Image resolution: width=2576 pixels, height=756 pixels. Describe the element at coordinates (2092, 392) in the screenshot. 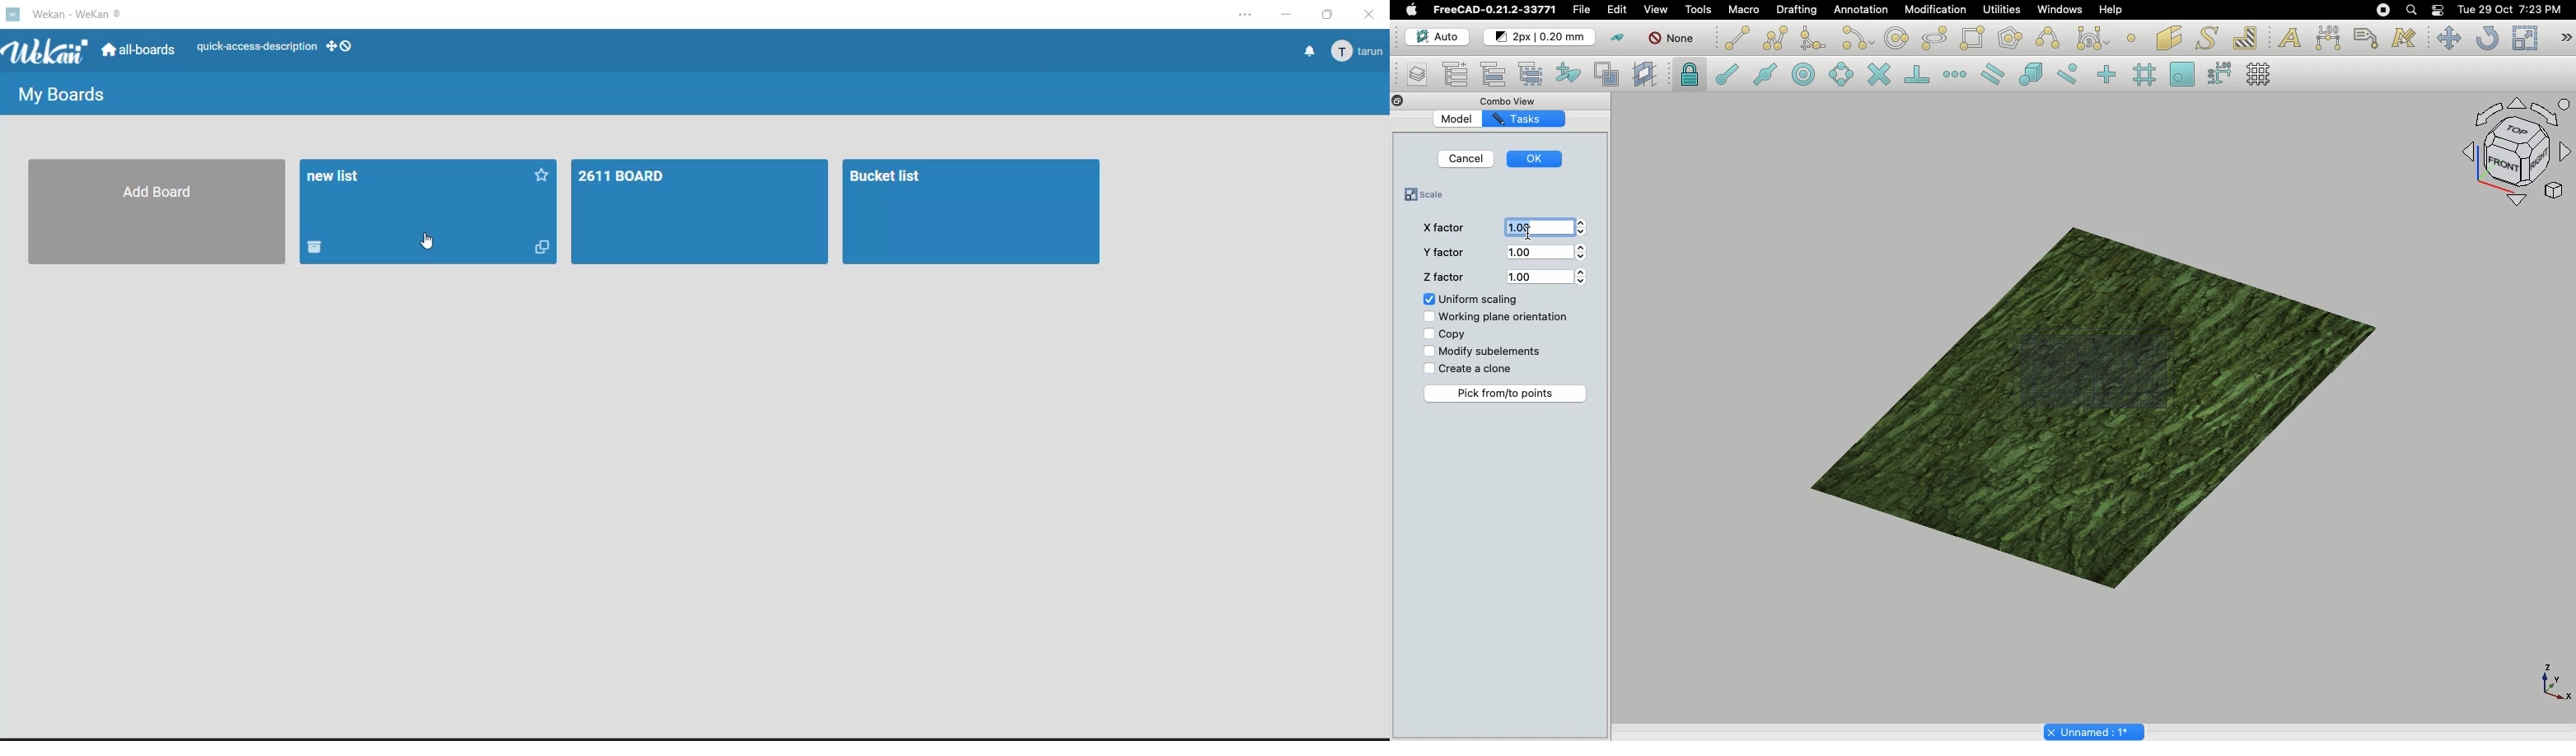

I see `Object` at that location.